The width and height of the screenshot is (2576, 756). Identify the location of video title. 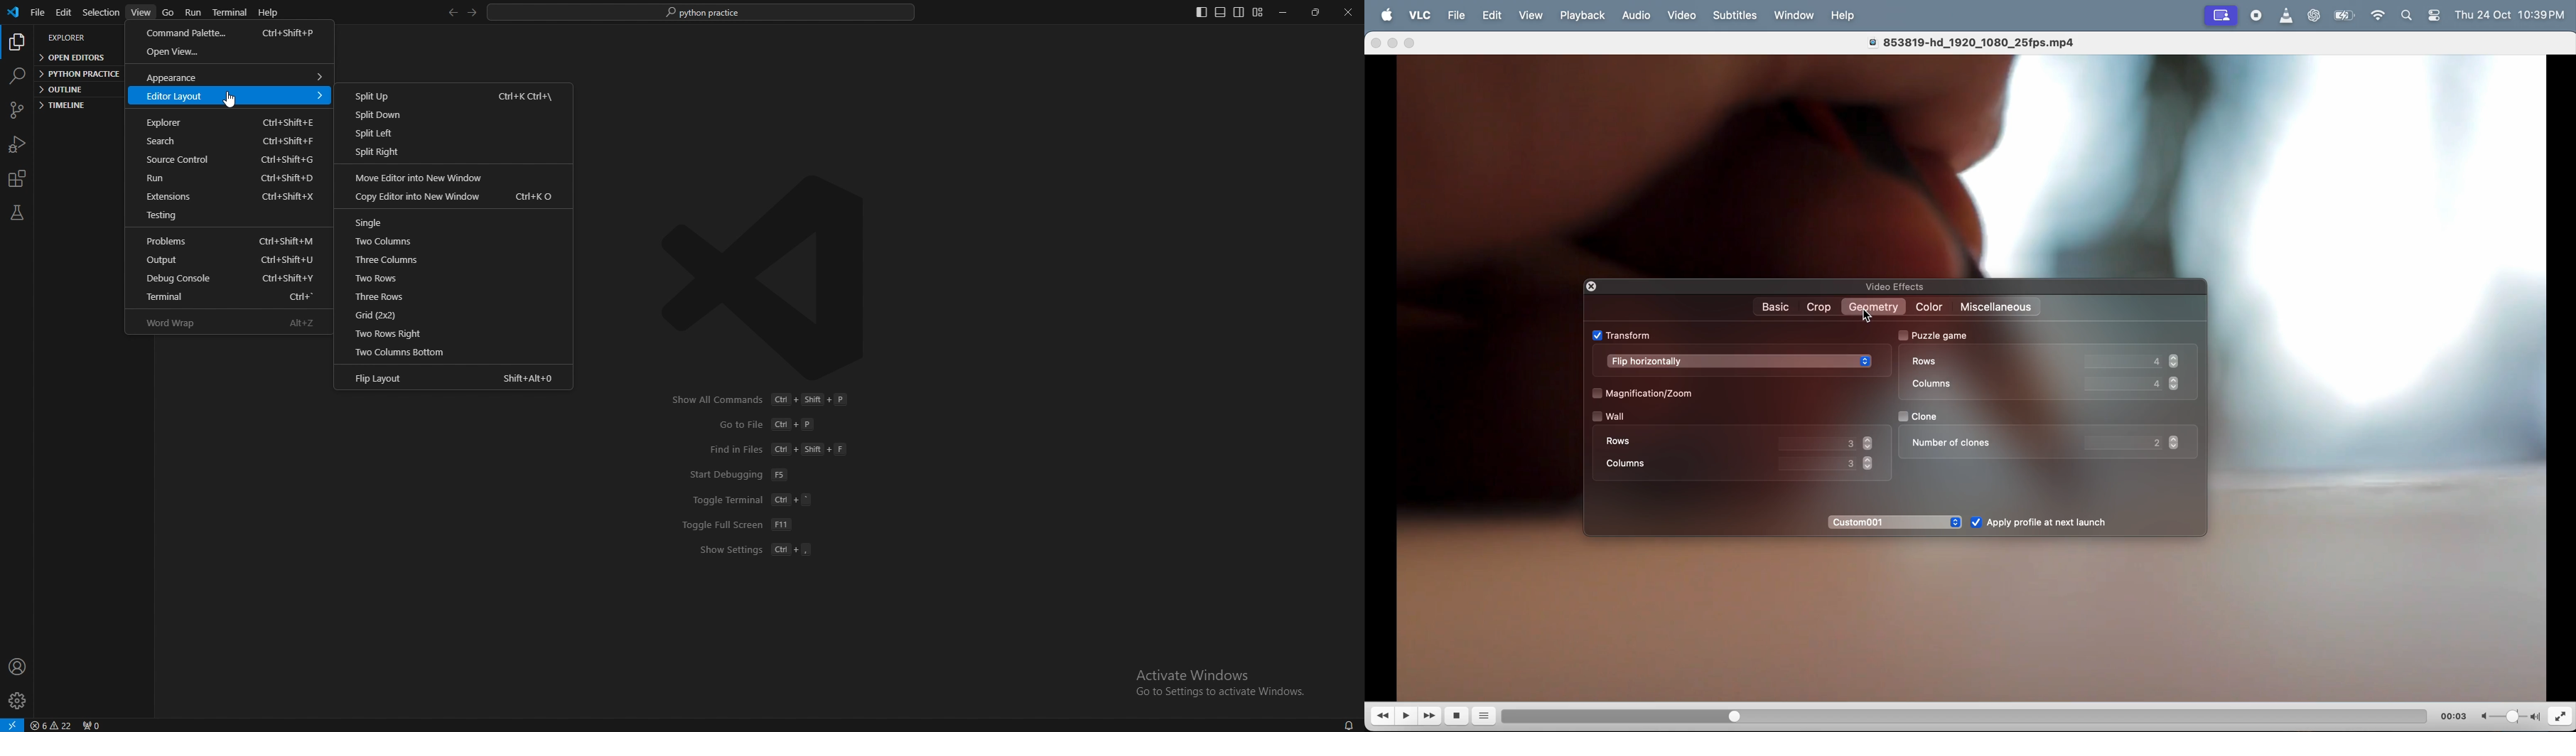
(1980, 41).